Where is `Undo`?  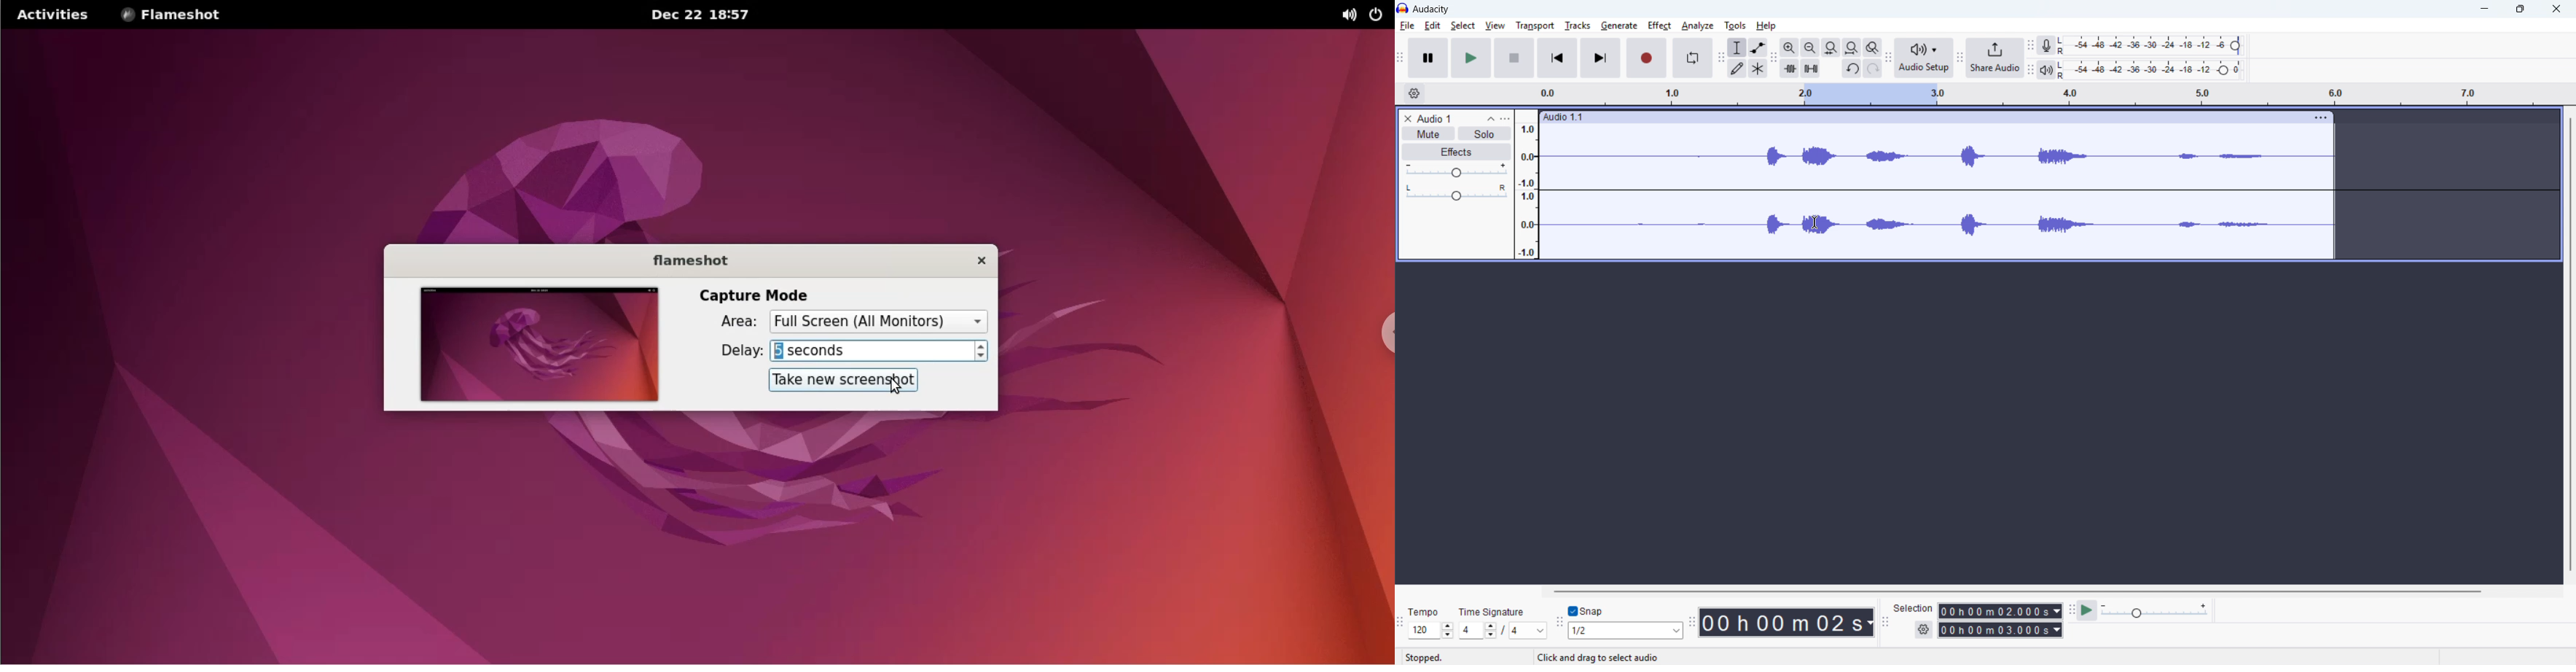
Undo is located at coordinates (1852, 68).